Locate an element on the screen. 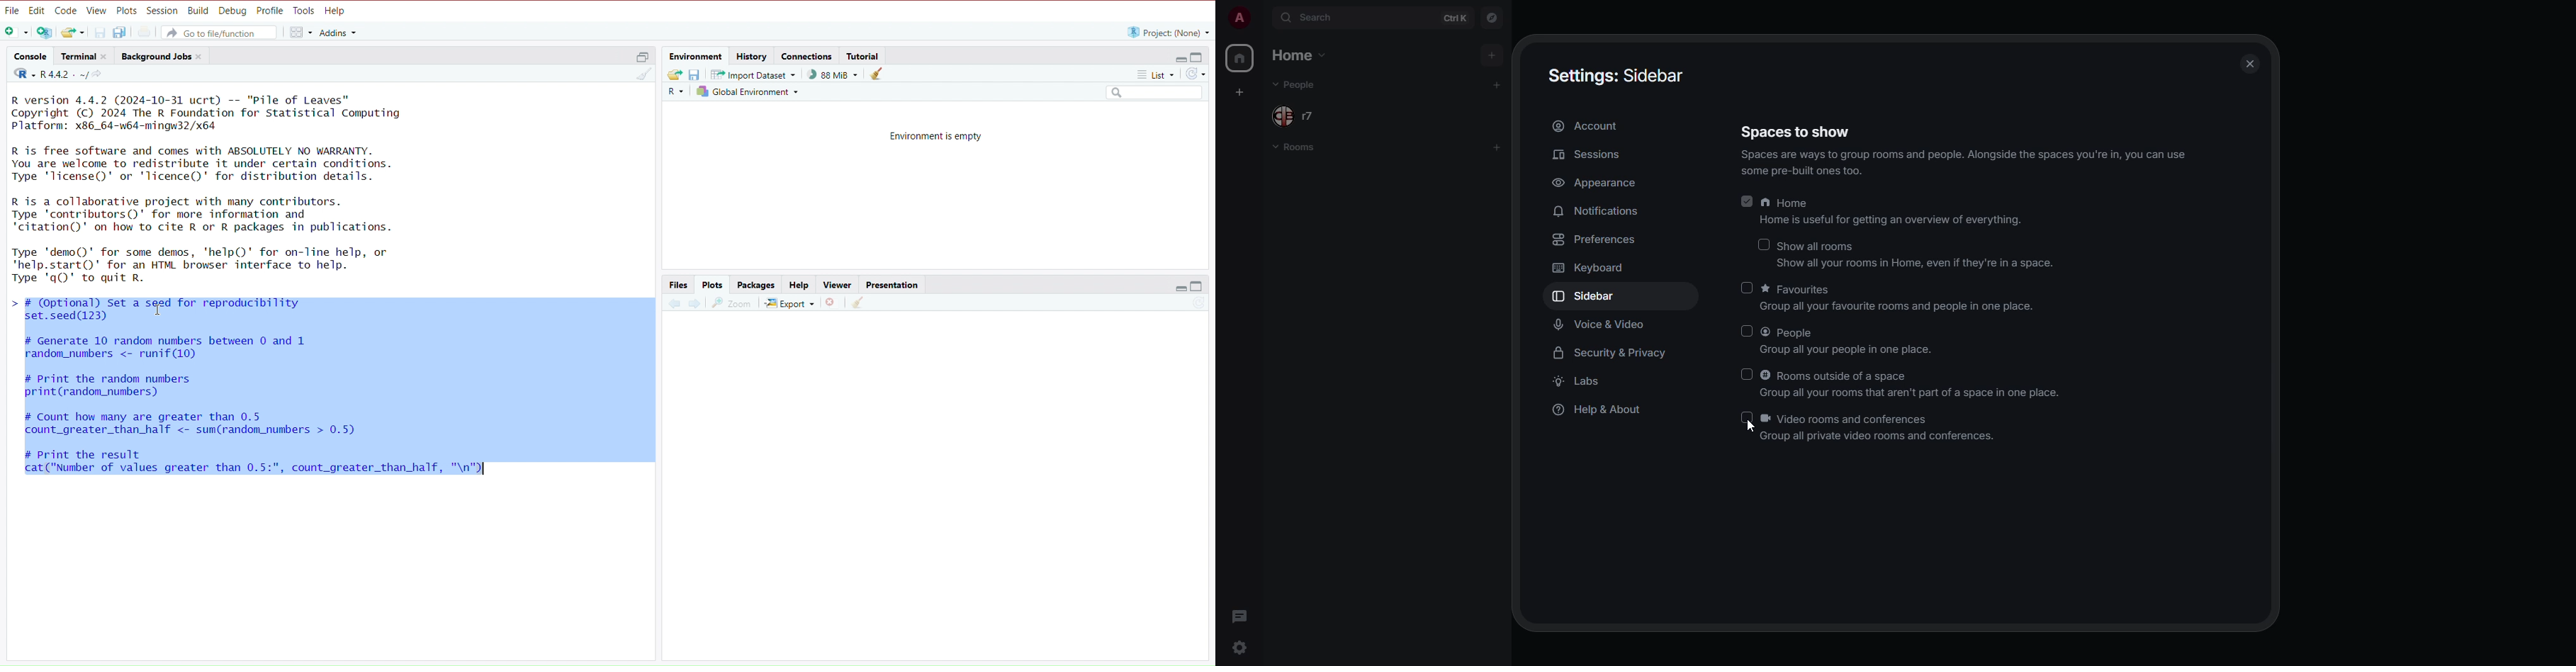  Clear is located at coordinates (642, 74).